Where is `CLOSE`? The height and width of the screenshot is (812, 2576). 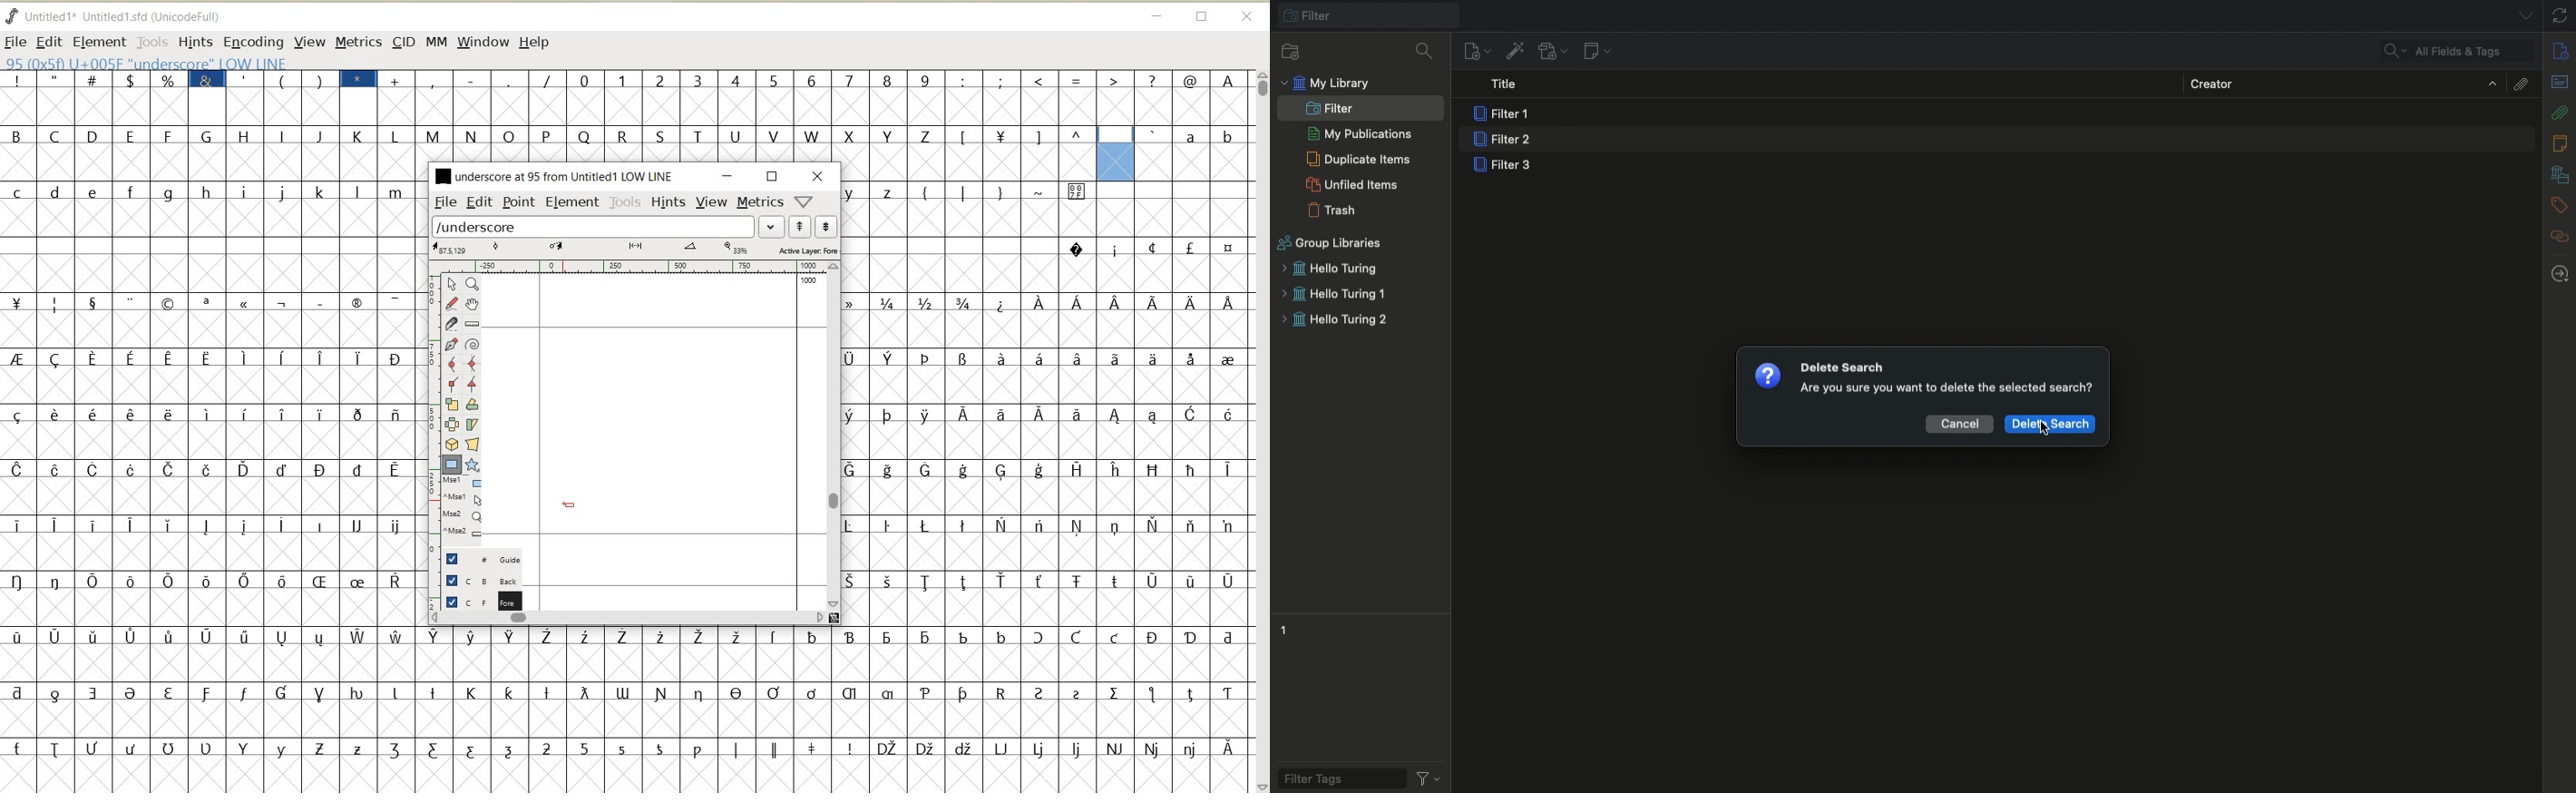
CLOSE is located at coordinates (818, 176).